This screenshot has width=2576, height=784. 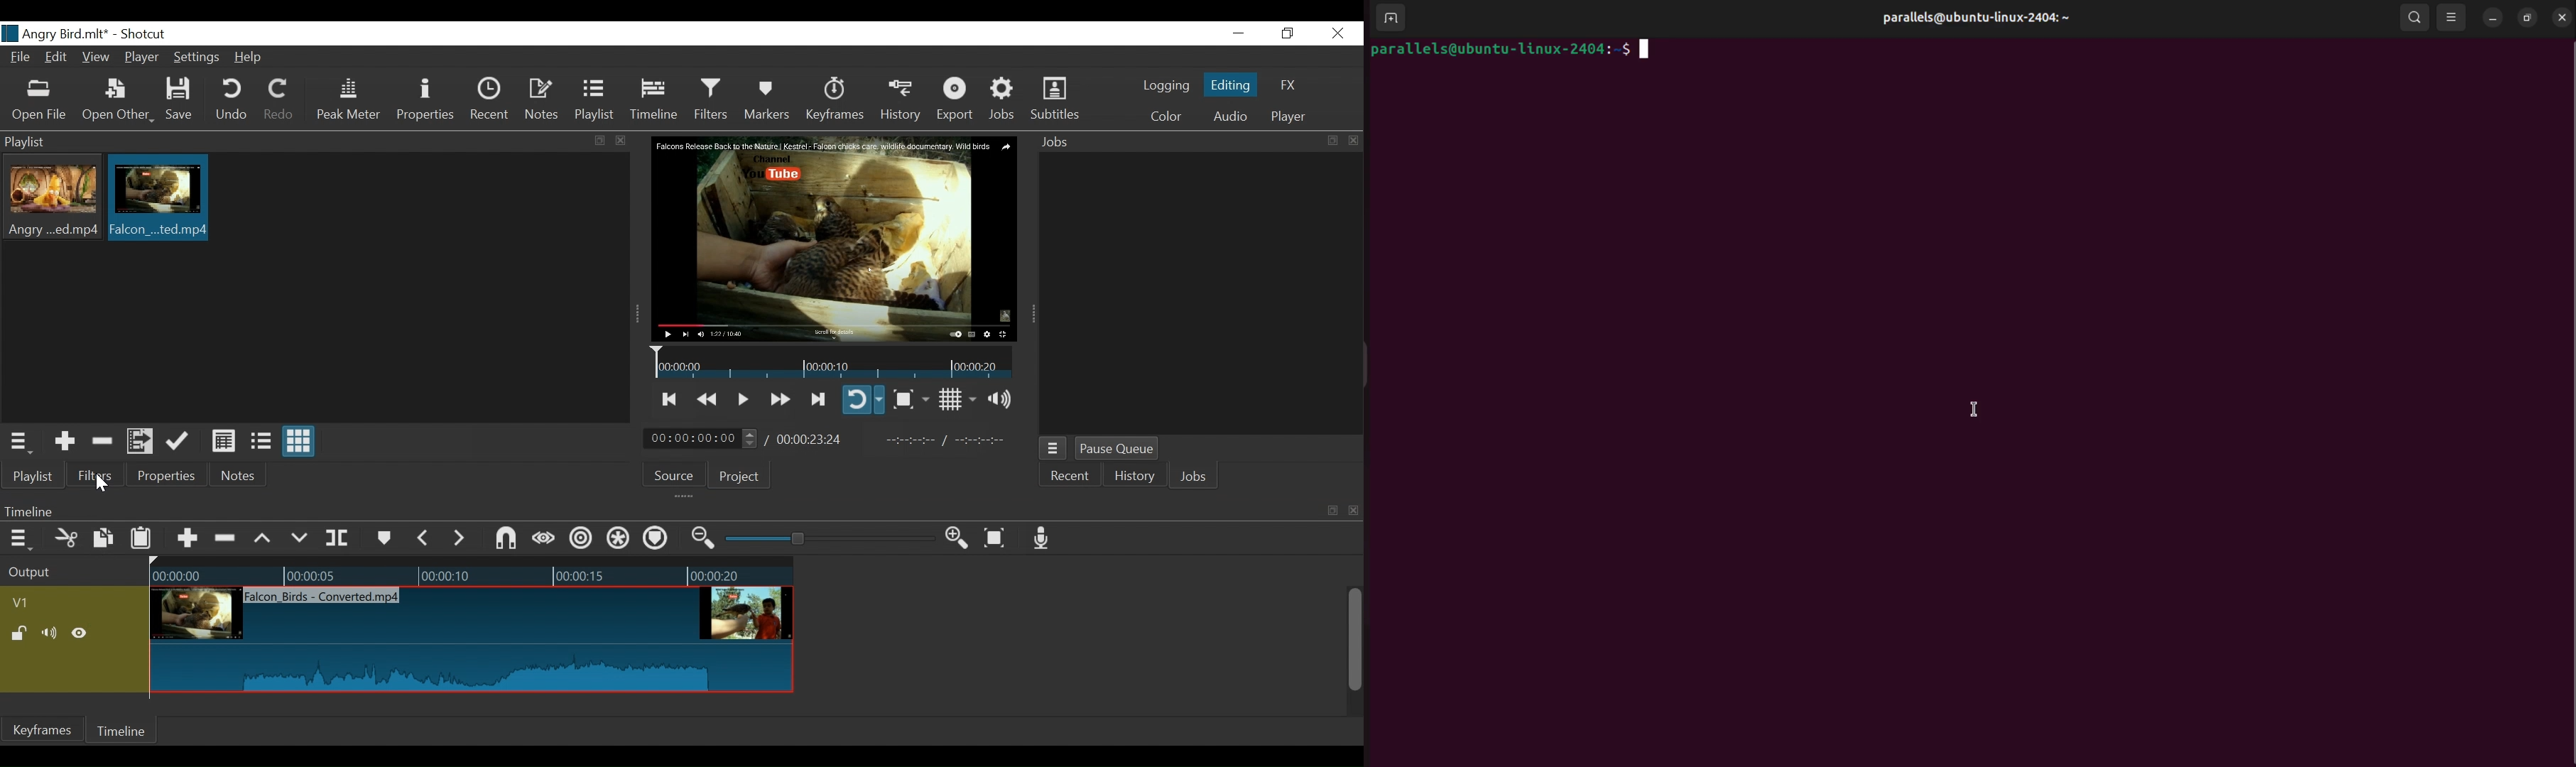 What do you see at coordinates (619, 540) in the screenshot?
I see `Ripple all tracks` at bounding box center [619, 540].